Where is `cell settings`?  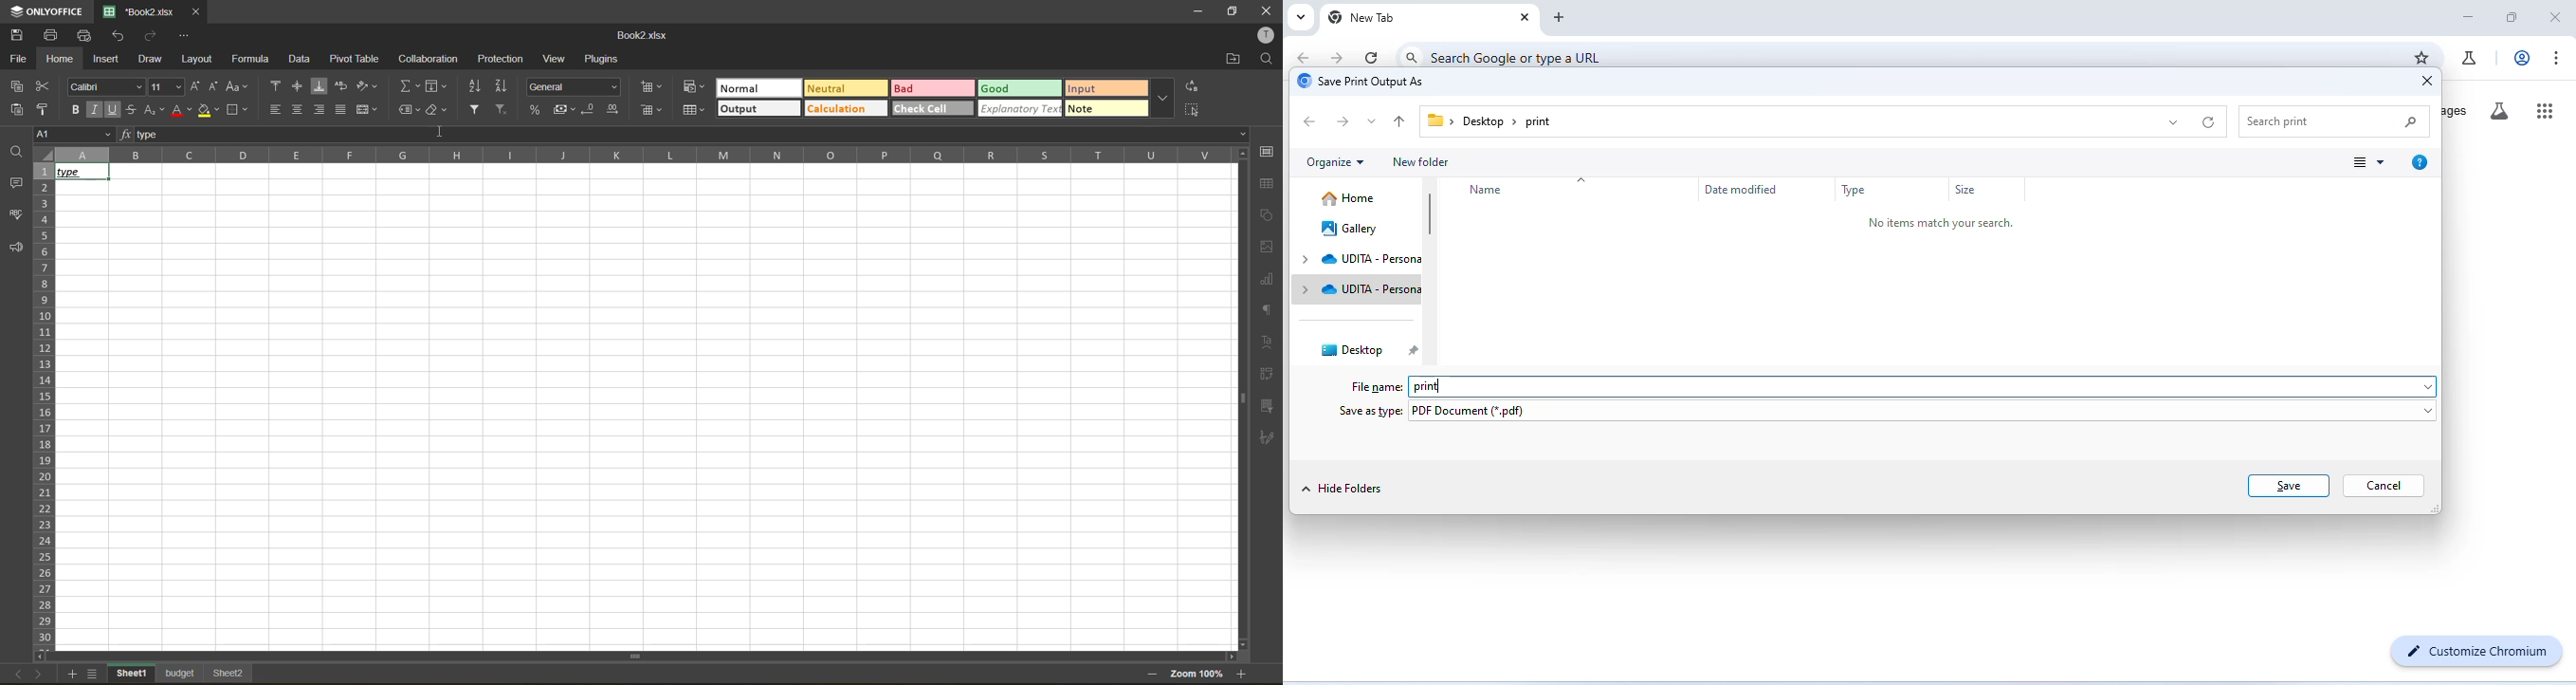 cell settings is located at coordinates (1267, 151).